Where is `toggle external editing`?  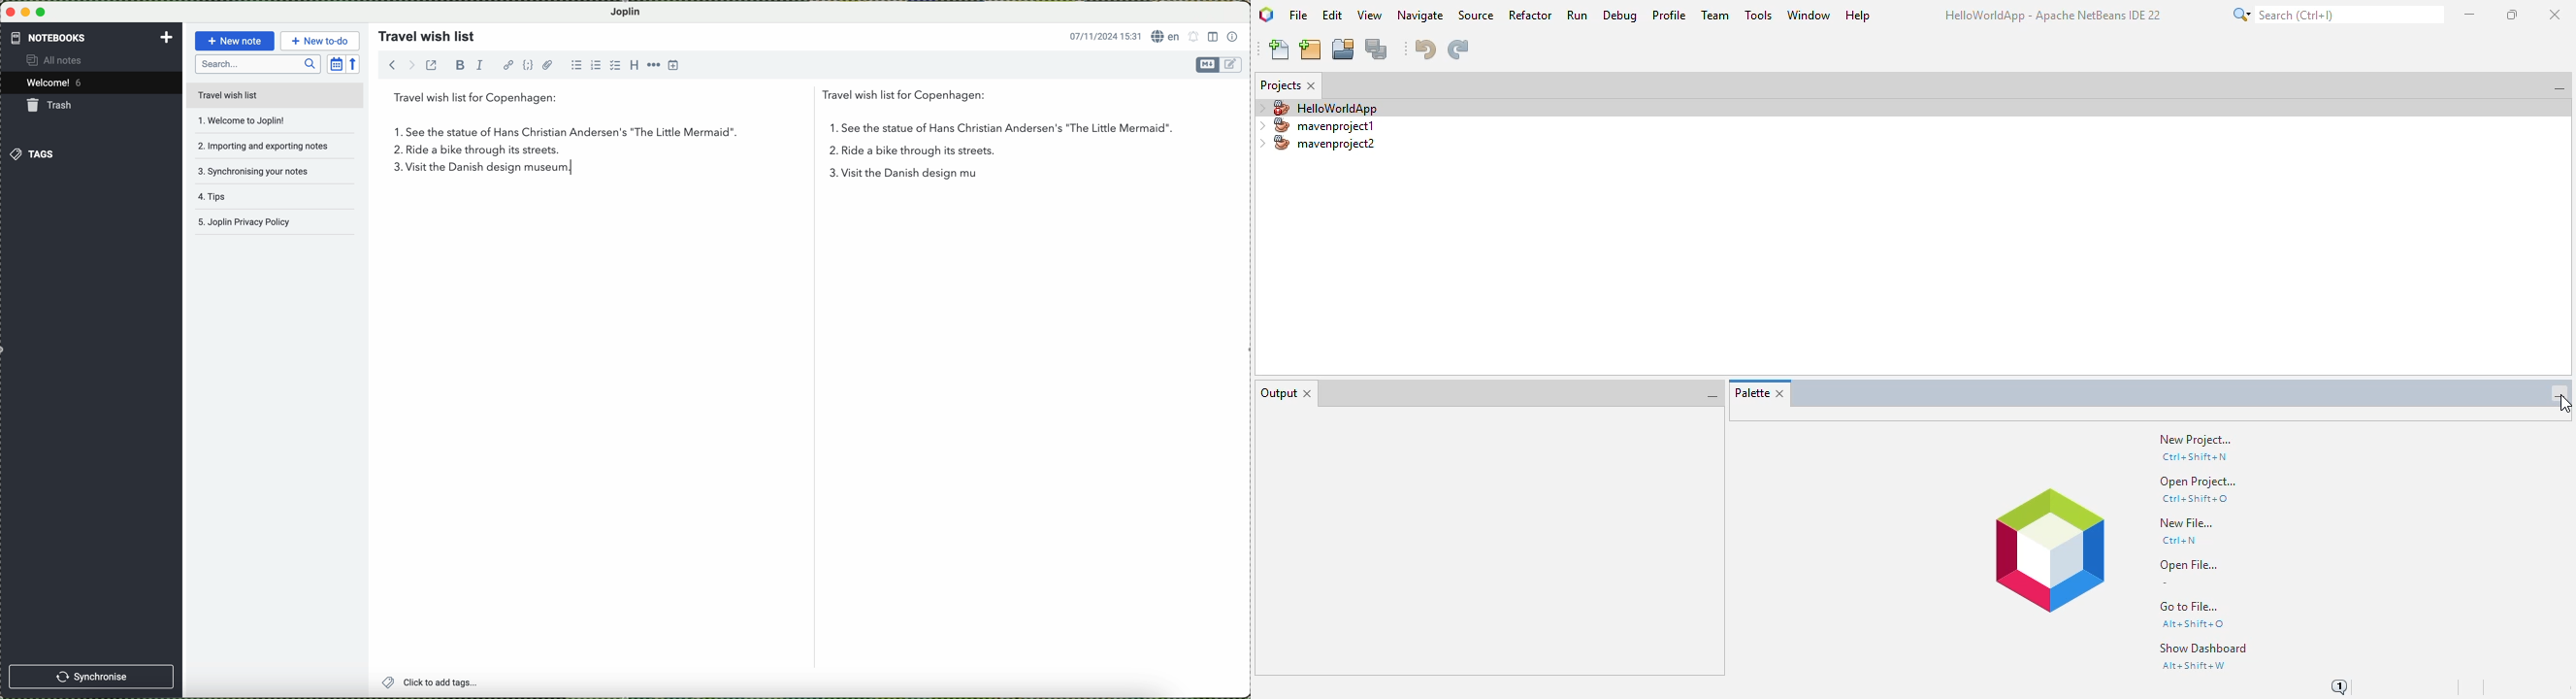
toggle external editing is located at coordinates (434, 69).